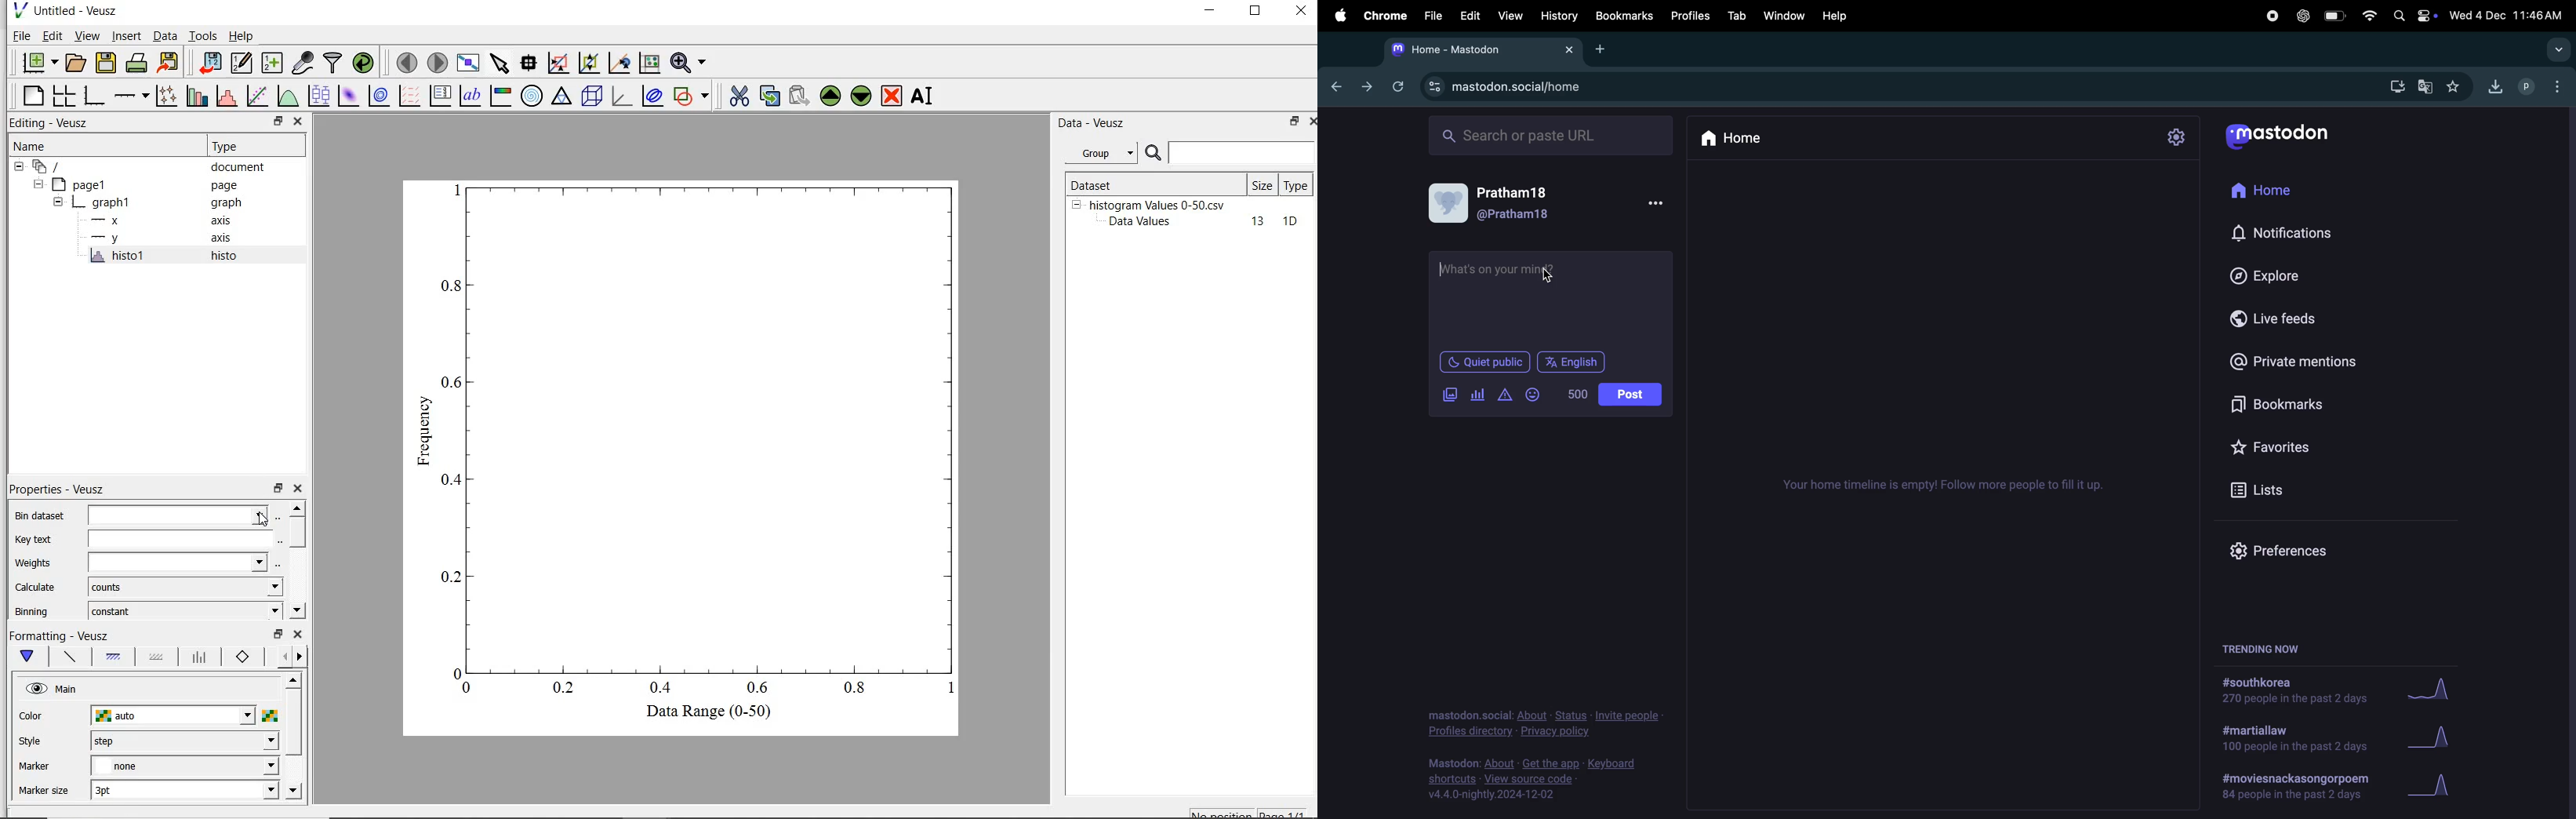 The width and height of the screenshot is (2576, 840). I want to click on quiet public, so click(1484, 362).